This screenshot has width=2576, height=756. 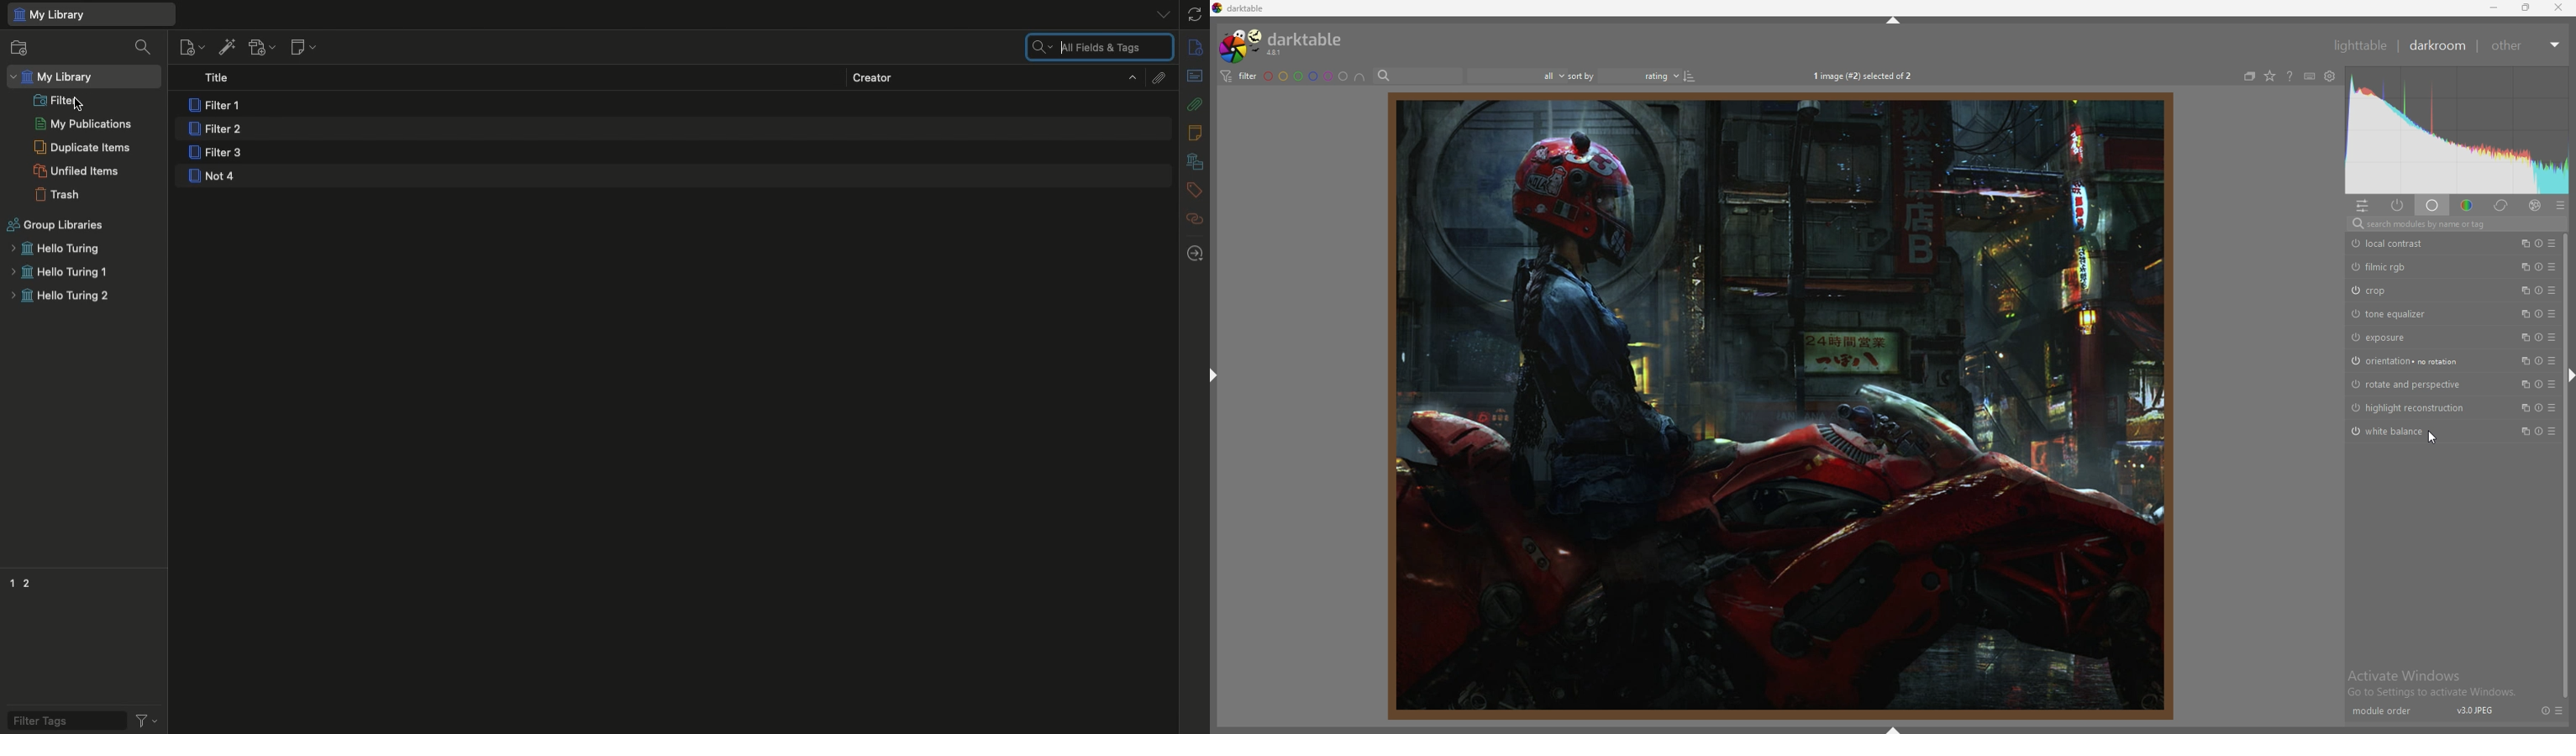 What do you see at coordinates (1194, 77) in the screenshot?
I see `Abstract` at bounding box center [1194, 77].